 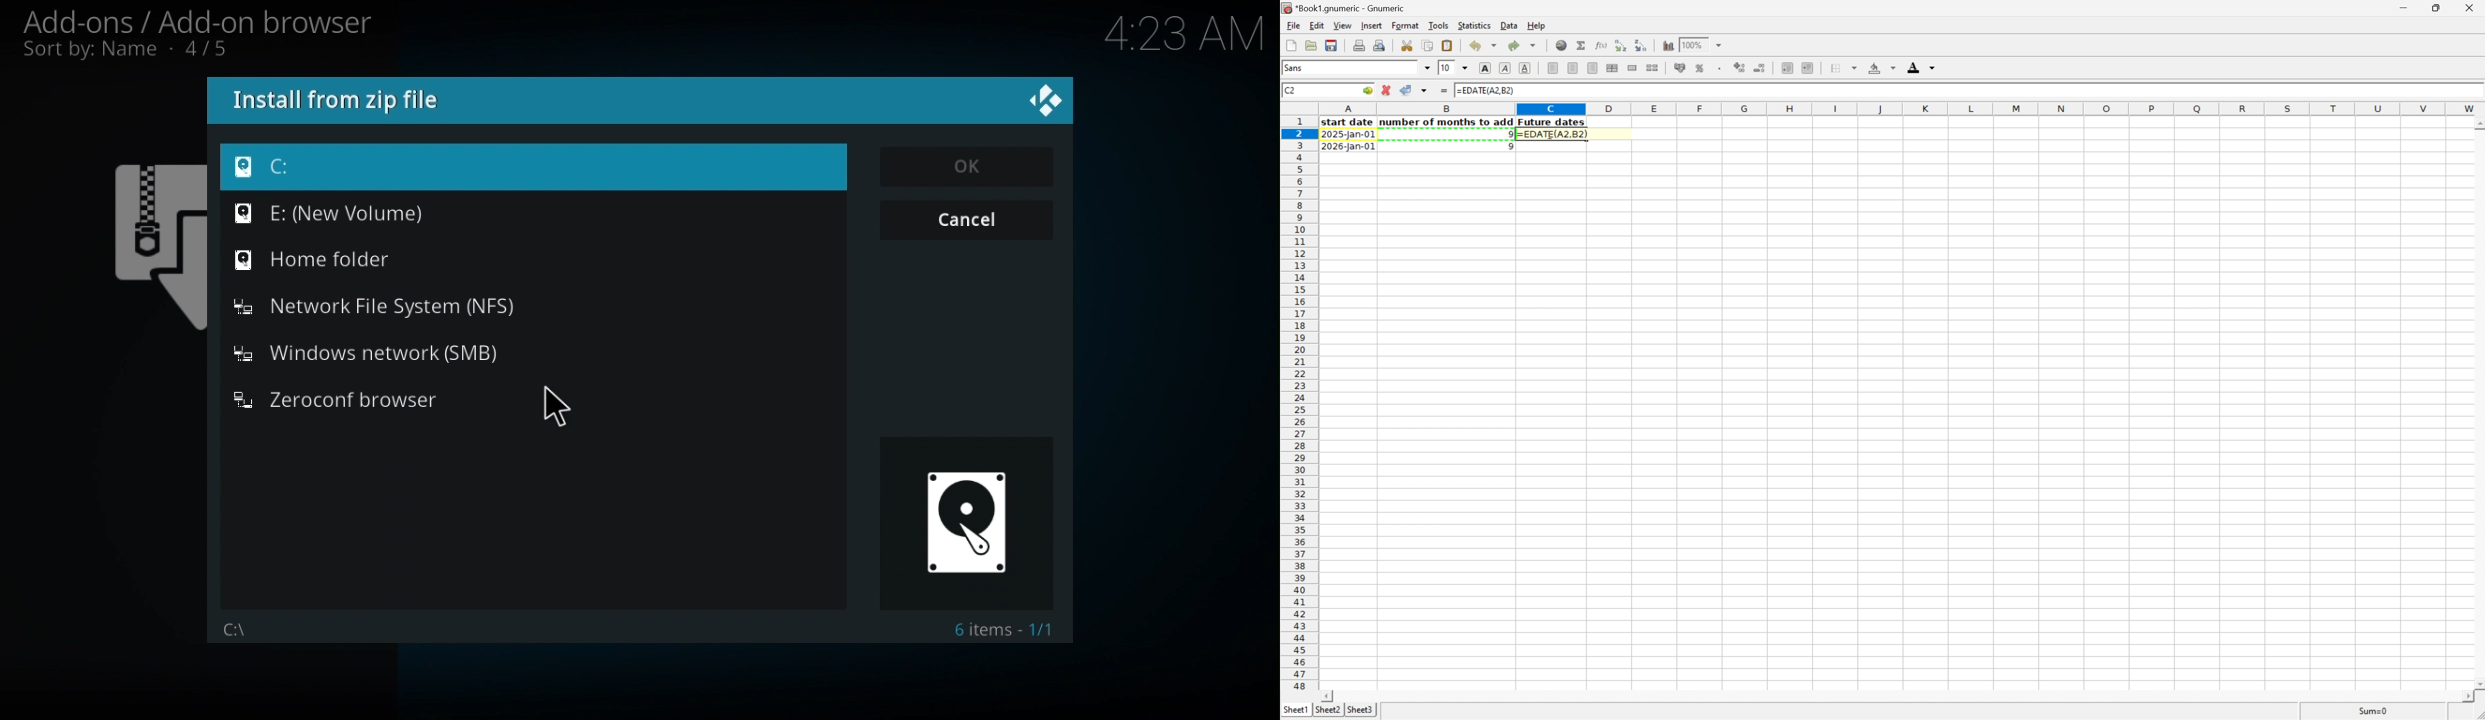 What do you see at coordinates (1882, 67) in the screenshot?
I see `Background` at bounding box center [1882, 67].